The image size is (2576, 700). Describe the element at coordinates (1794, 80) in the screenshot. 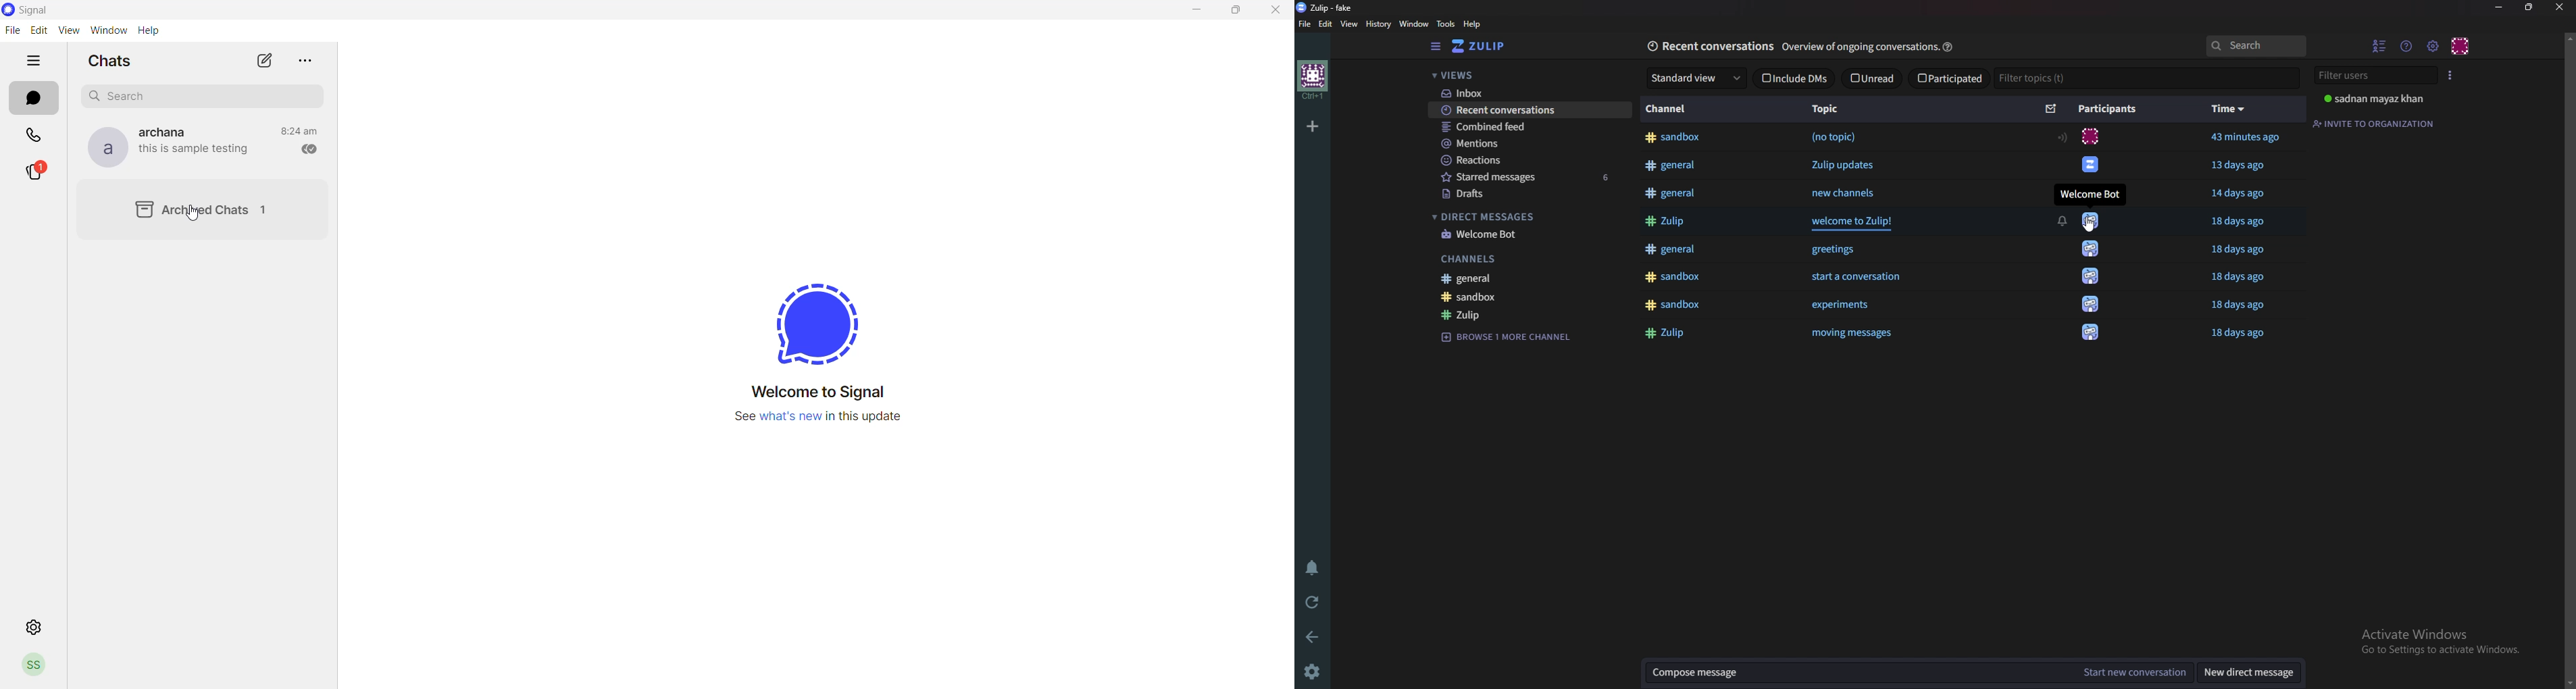

I see `Include D M` at that location.